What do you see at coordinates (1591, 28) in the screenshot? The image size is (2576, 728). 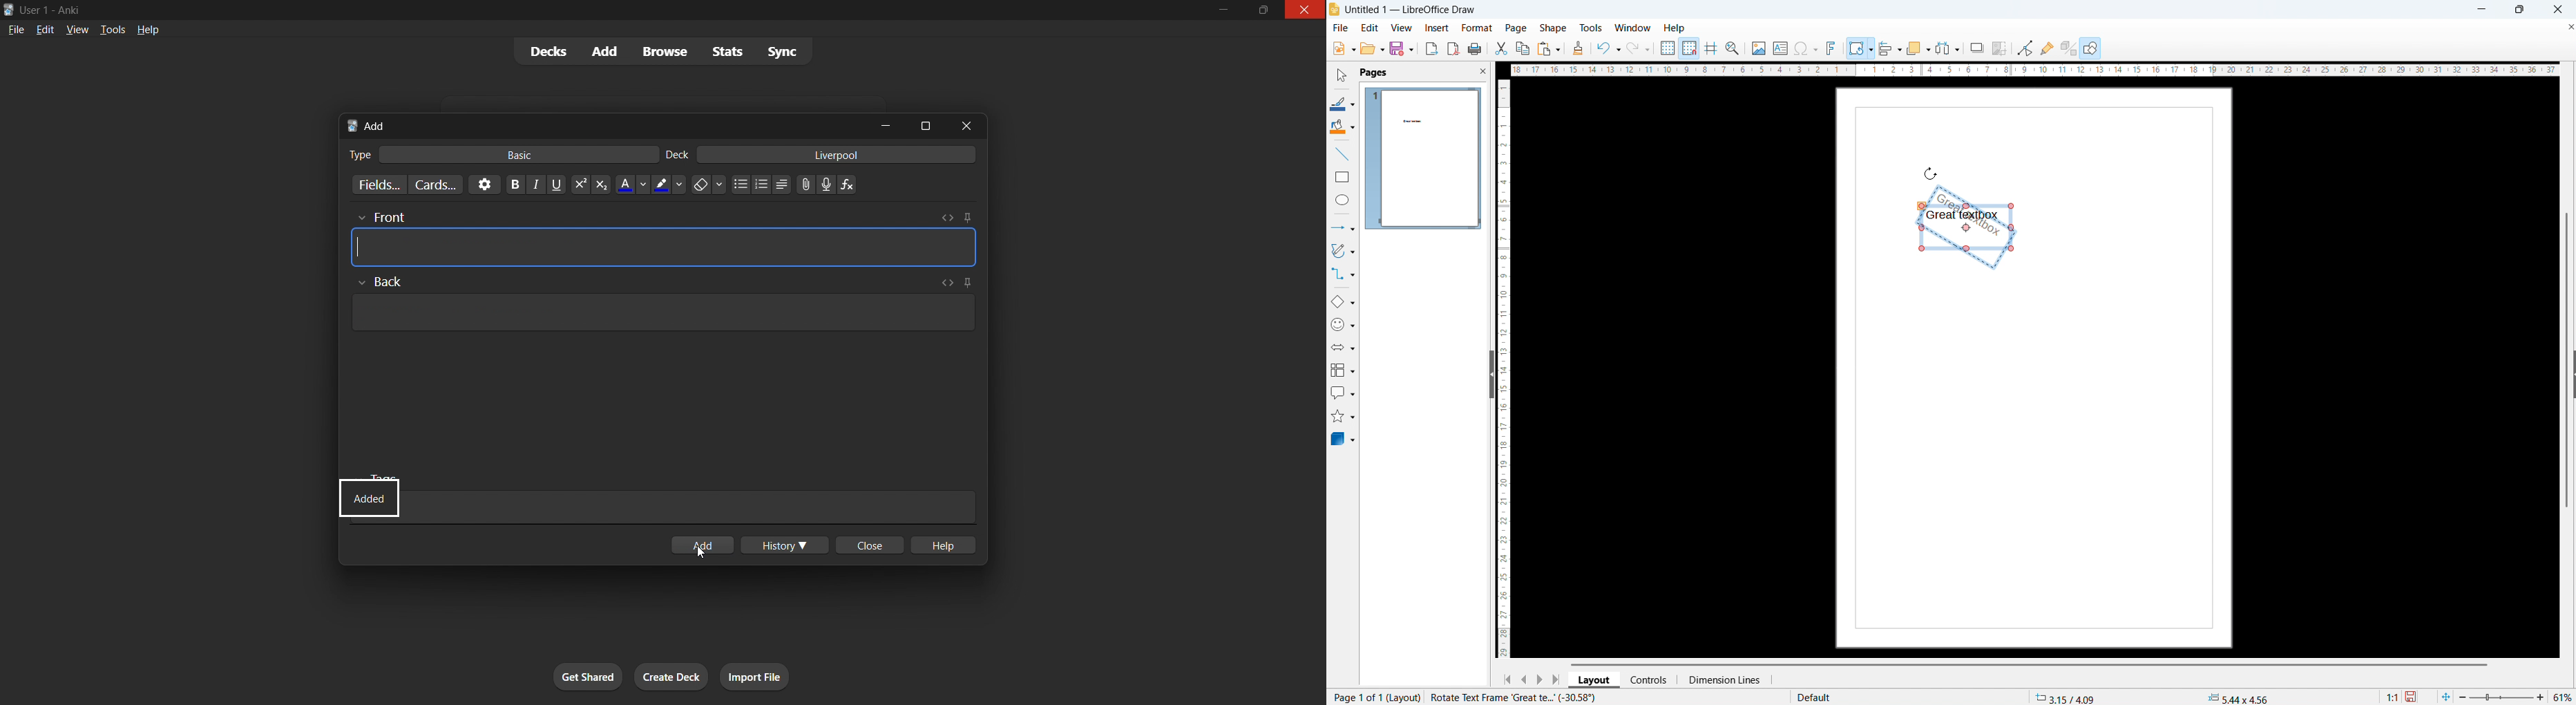 I see `tools` at bounding box center [1591, 28].